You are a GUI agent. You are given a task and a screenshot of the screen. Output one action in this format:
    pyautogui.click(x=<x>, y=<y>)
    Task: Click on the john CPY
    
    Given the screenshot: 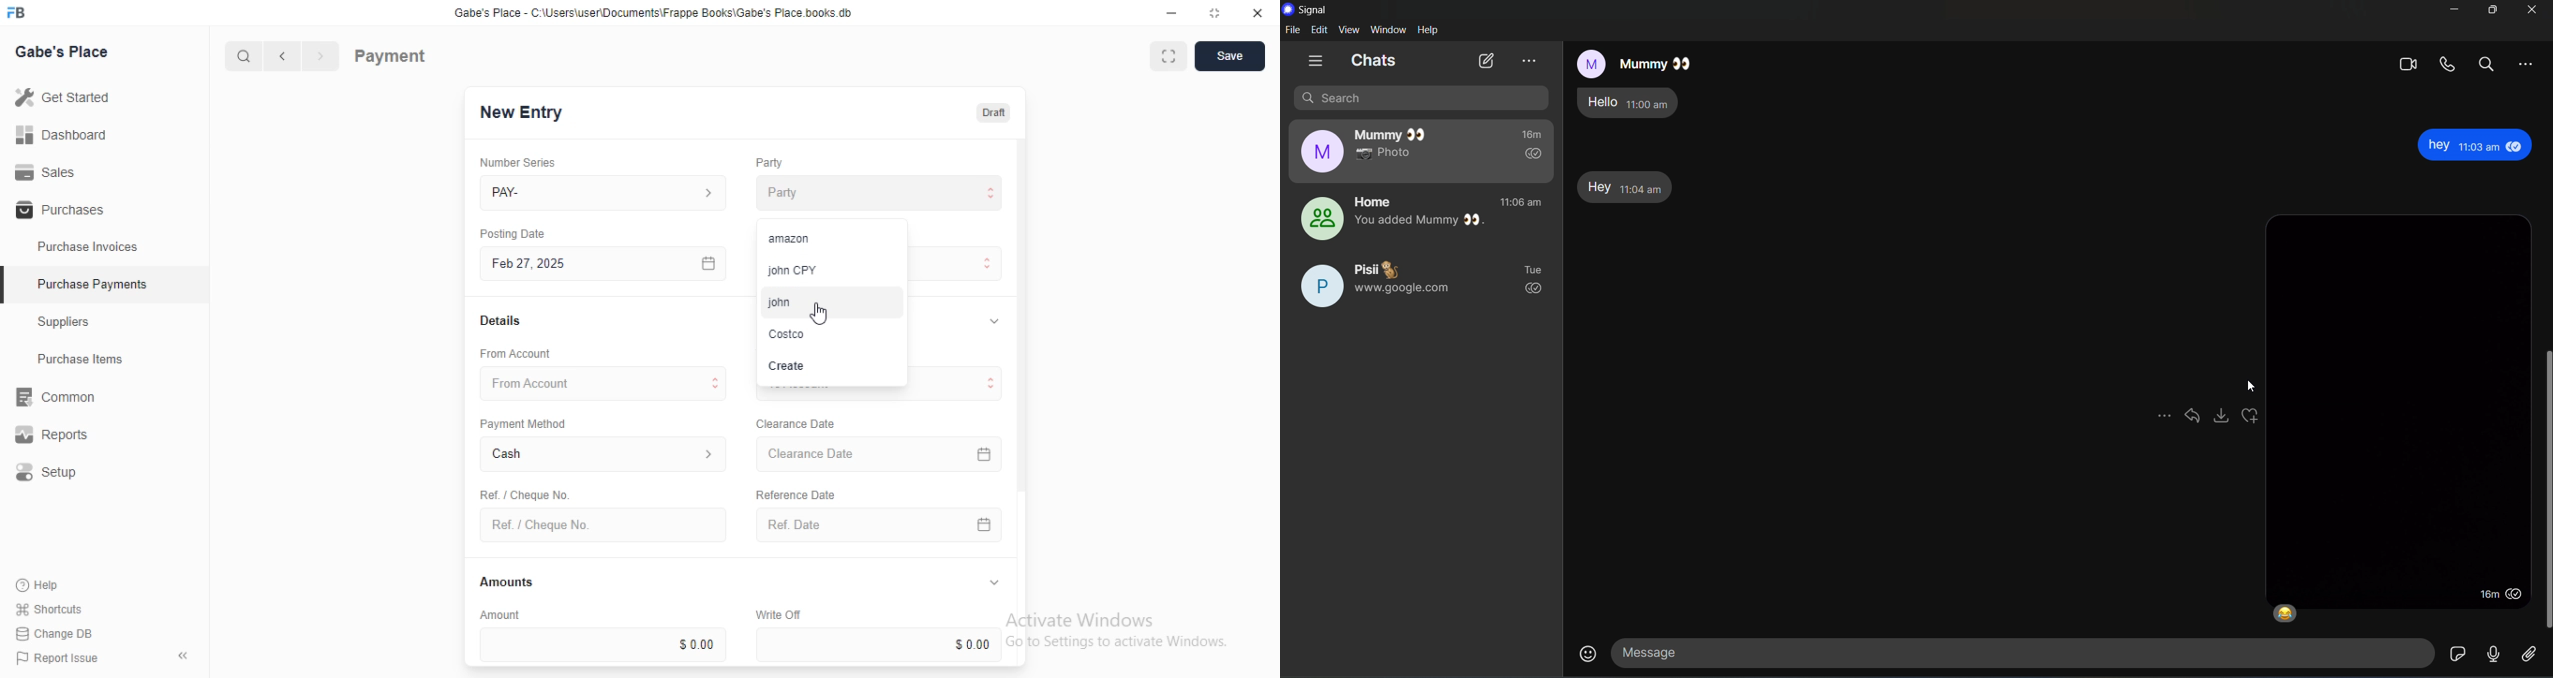 What is the action you would take?
    pyautogui.click(x=793, y=270)
    